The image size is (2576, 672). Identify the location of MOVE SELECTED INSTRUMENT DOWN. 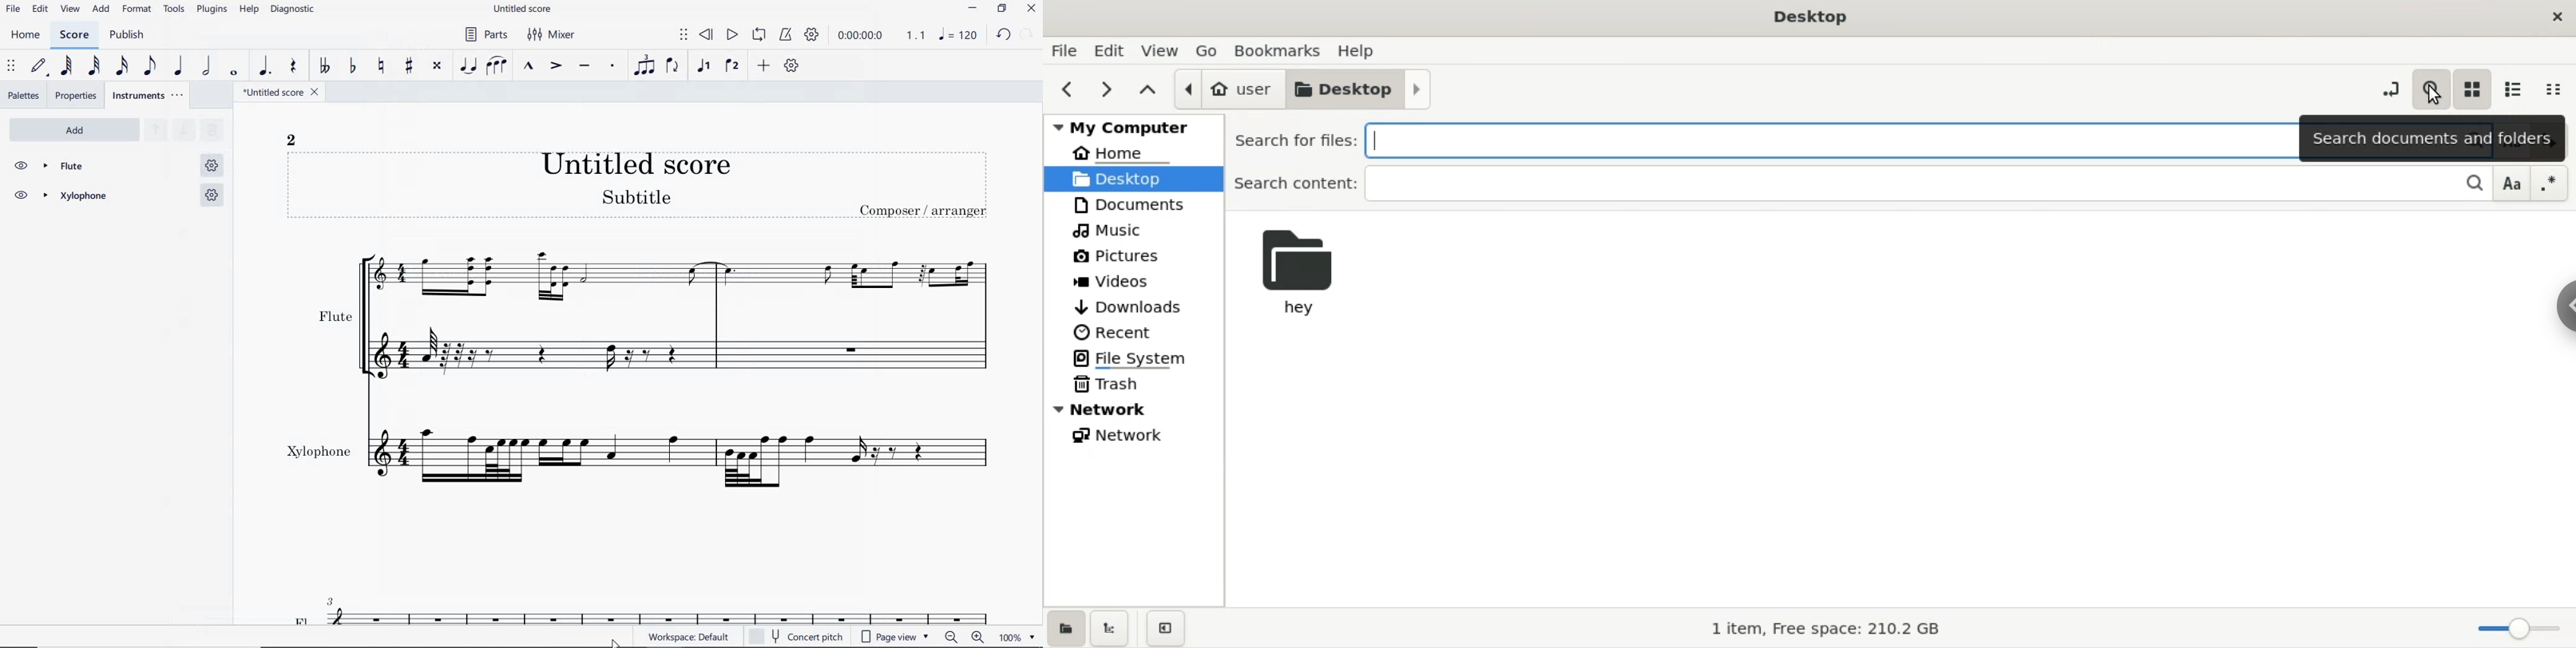
(183, 130).